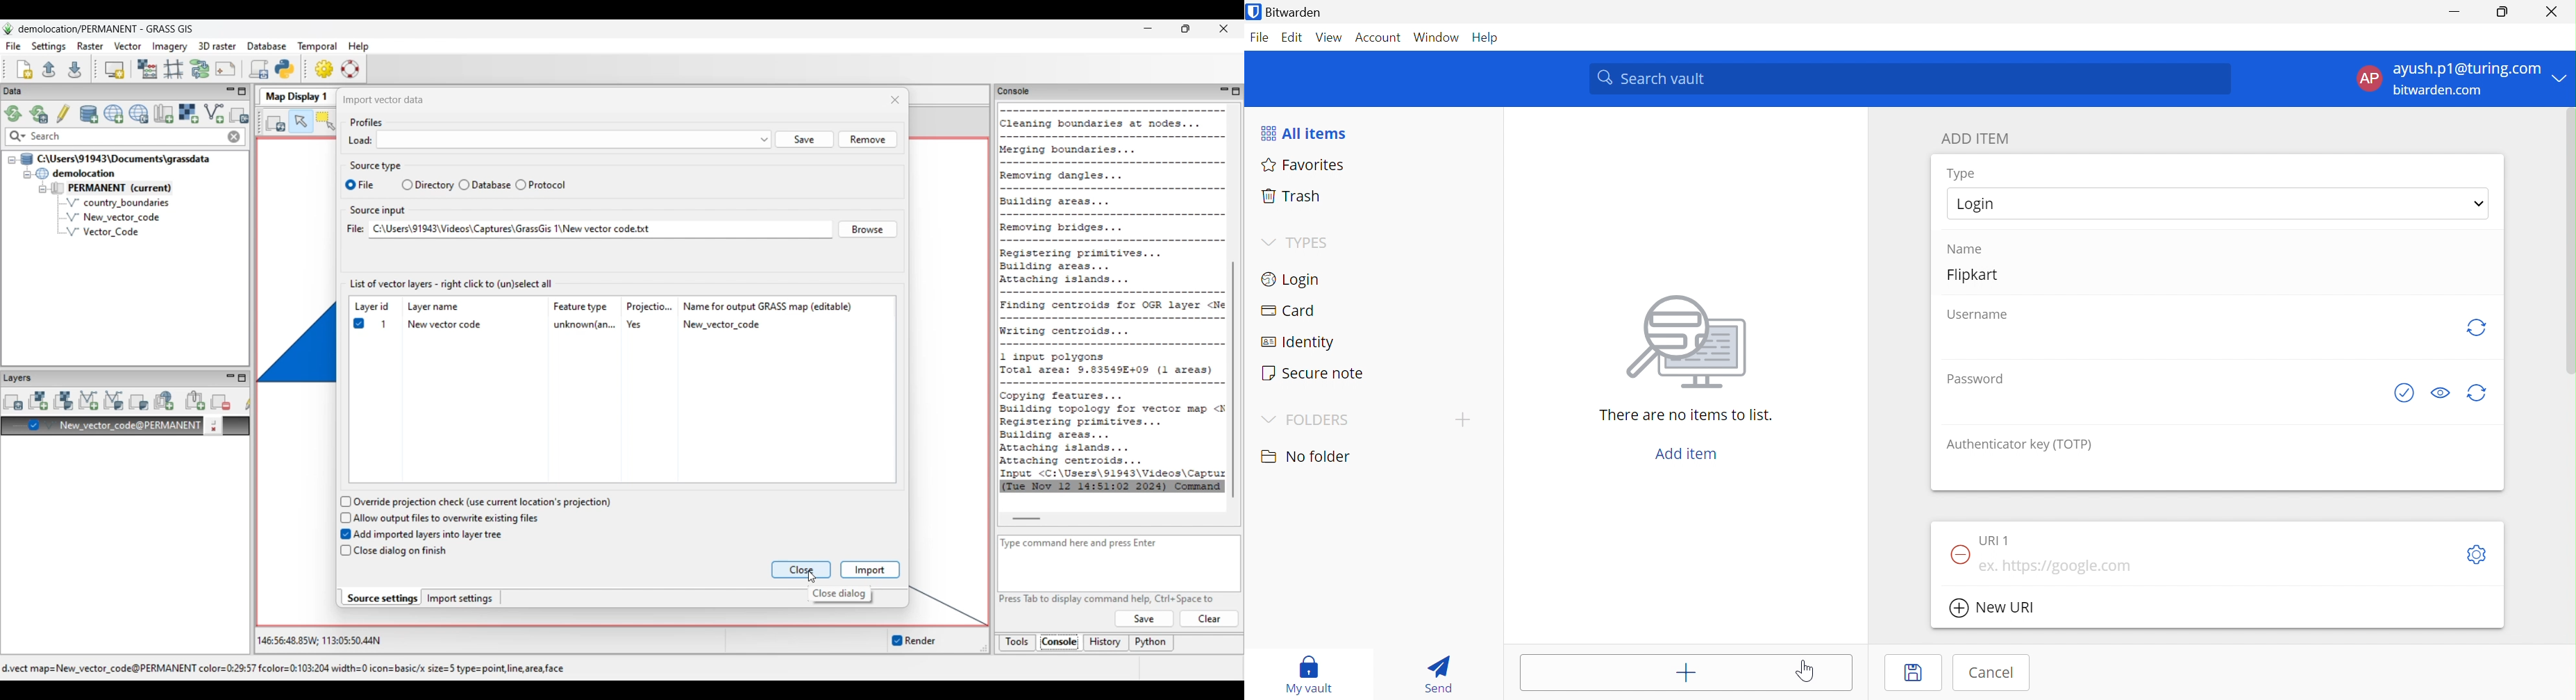 The height and width of the screenshot is (700, 2576). What do you see at coordinates (1266, 240) in the screenshot?
I see `Drop Down` at bounding box center [1266, 240].